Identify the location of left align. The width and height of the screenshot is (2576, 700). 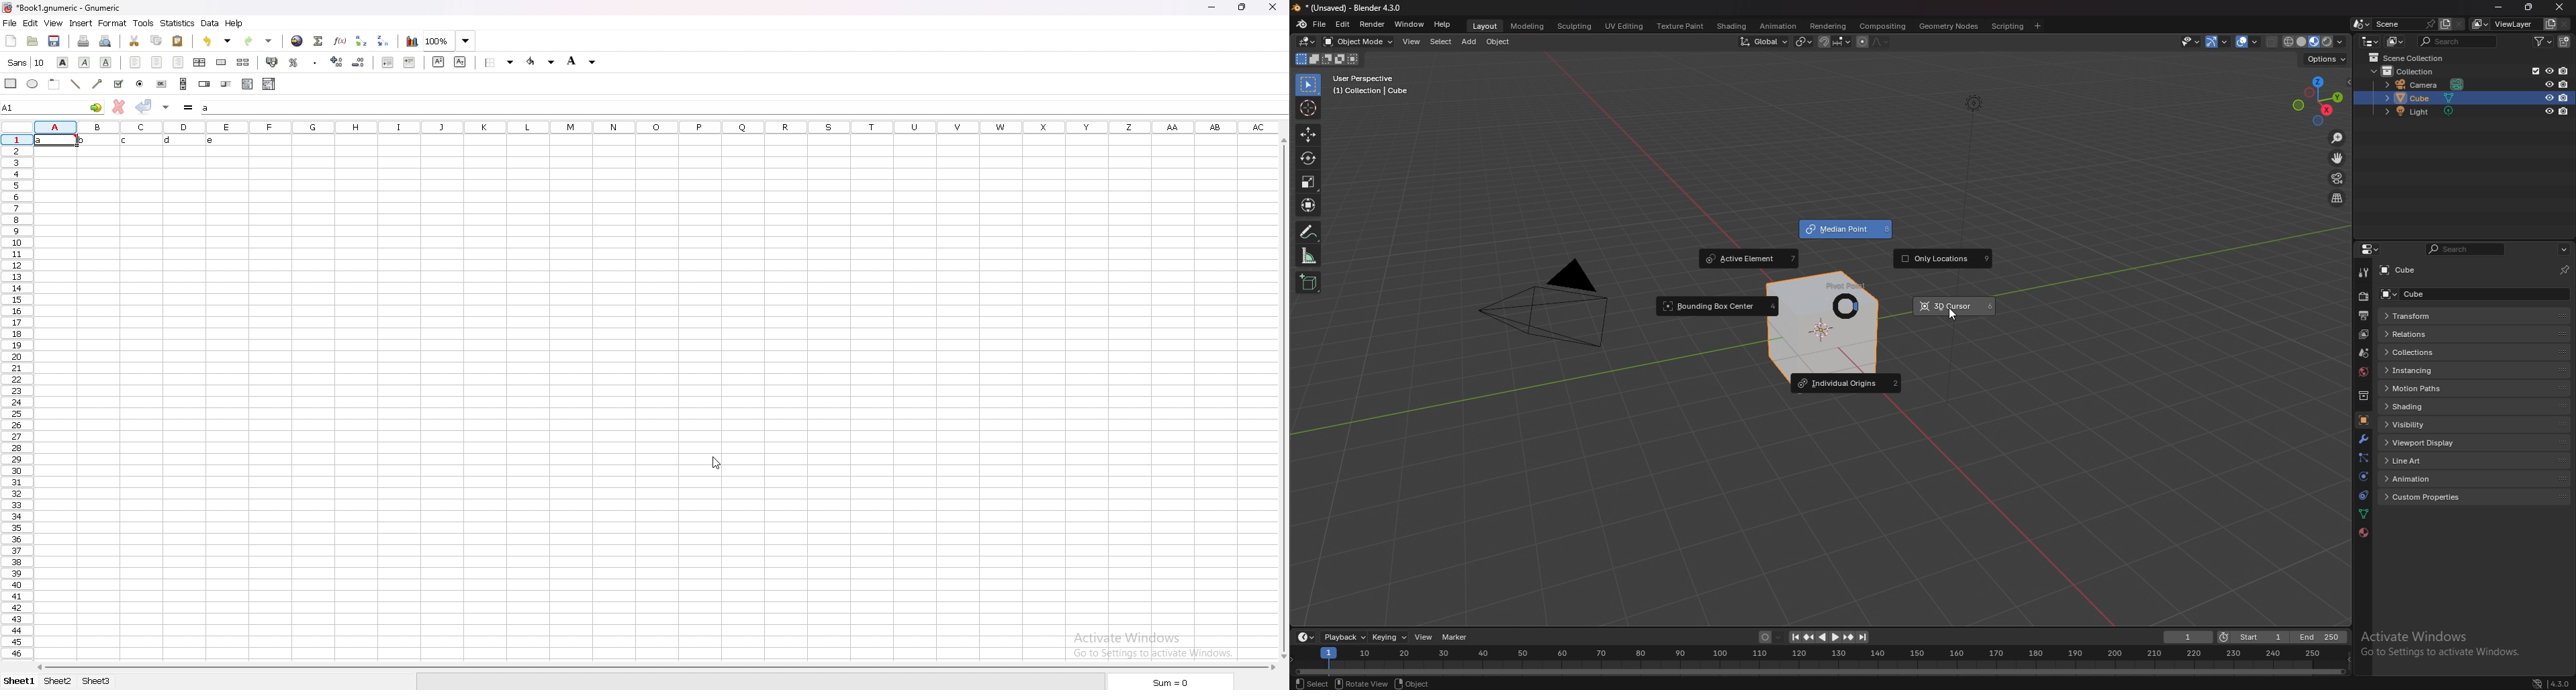
(134, 62).